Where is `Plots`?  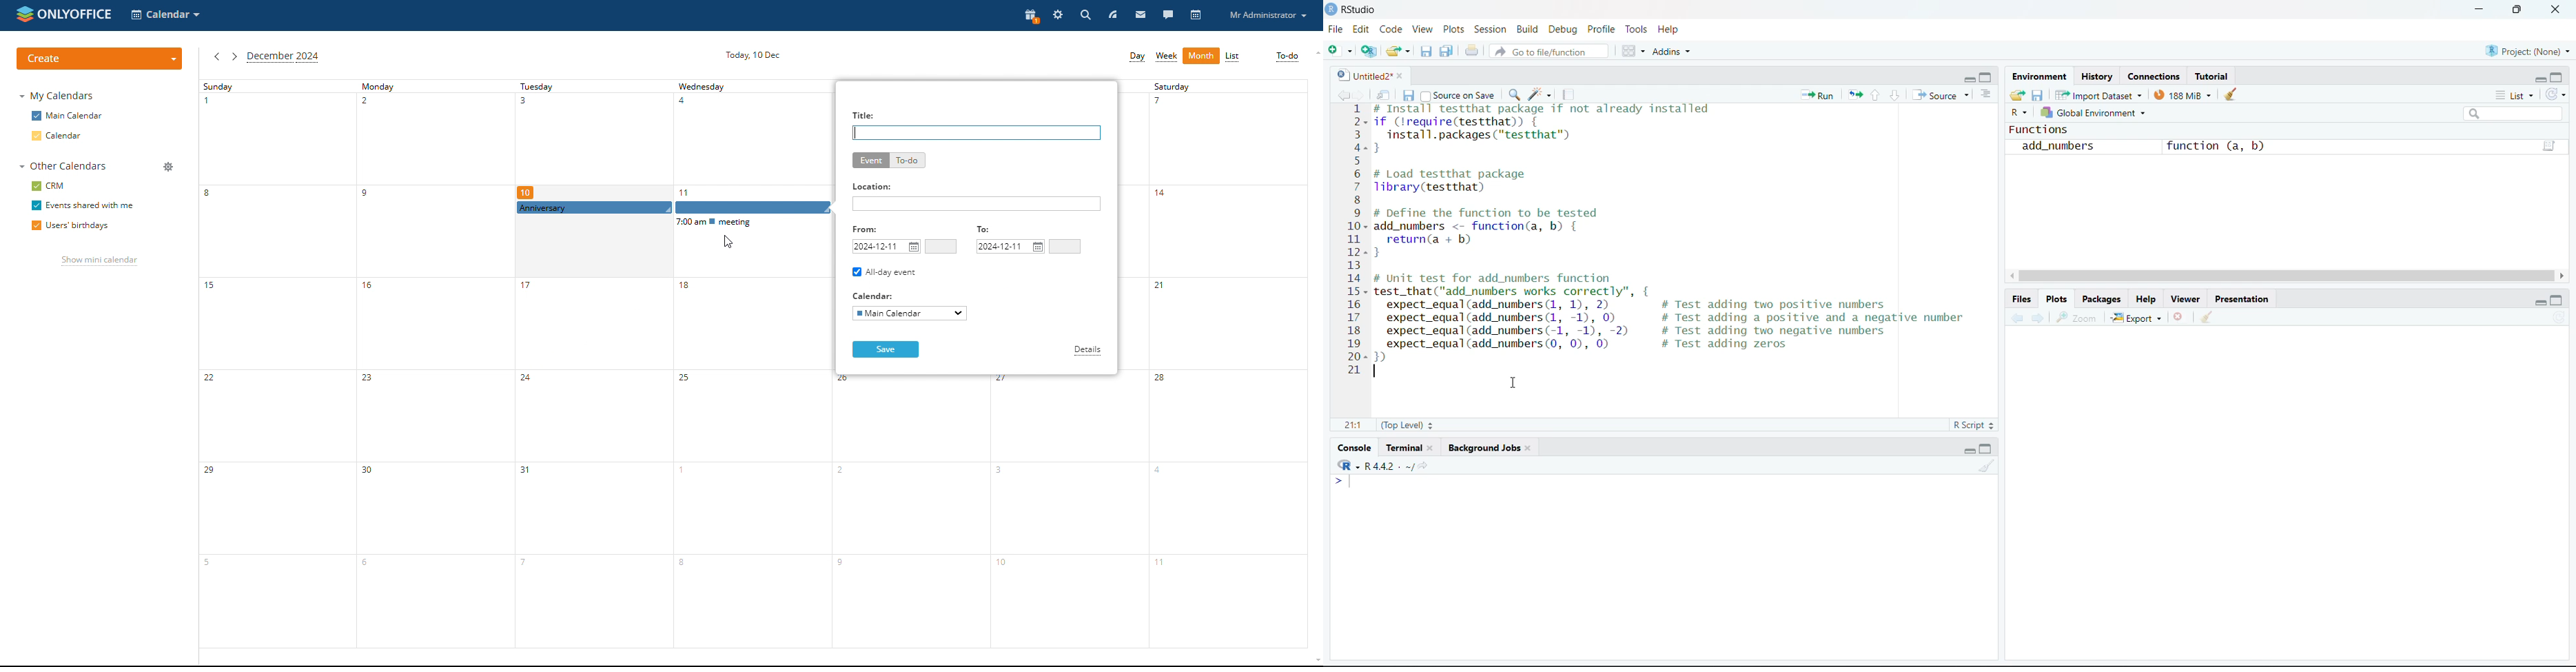
Plots is located at coordinates (1455, 29).